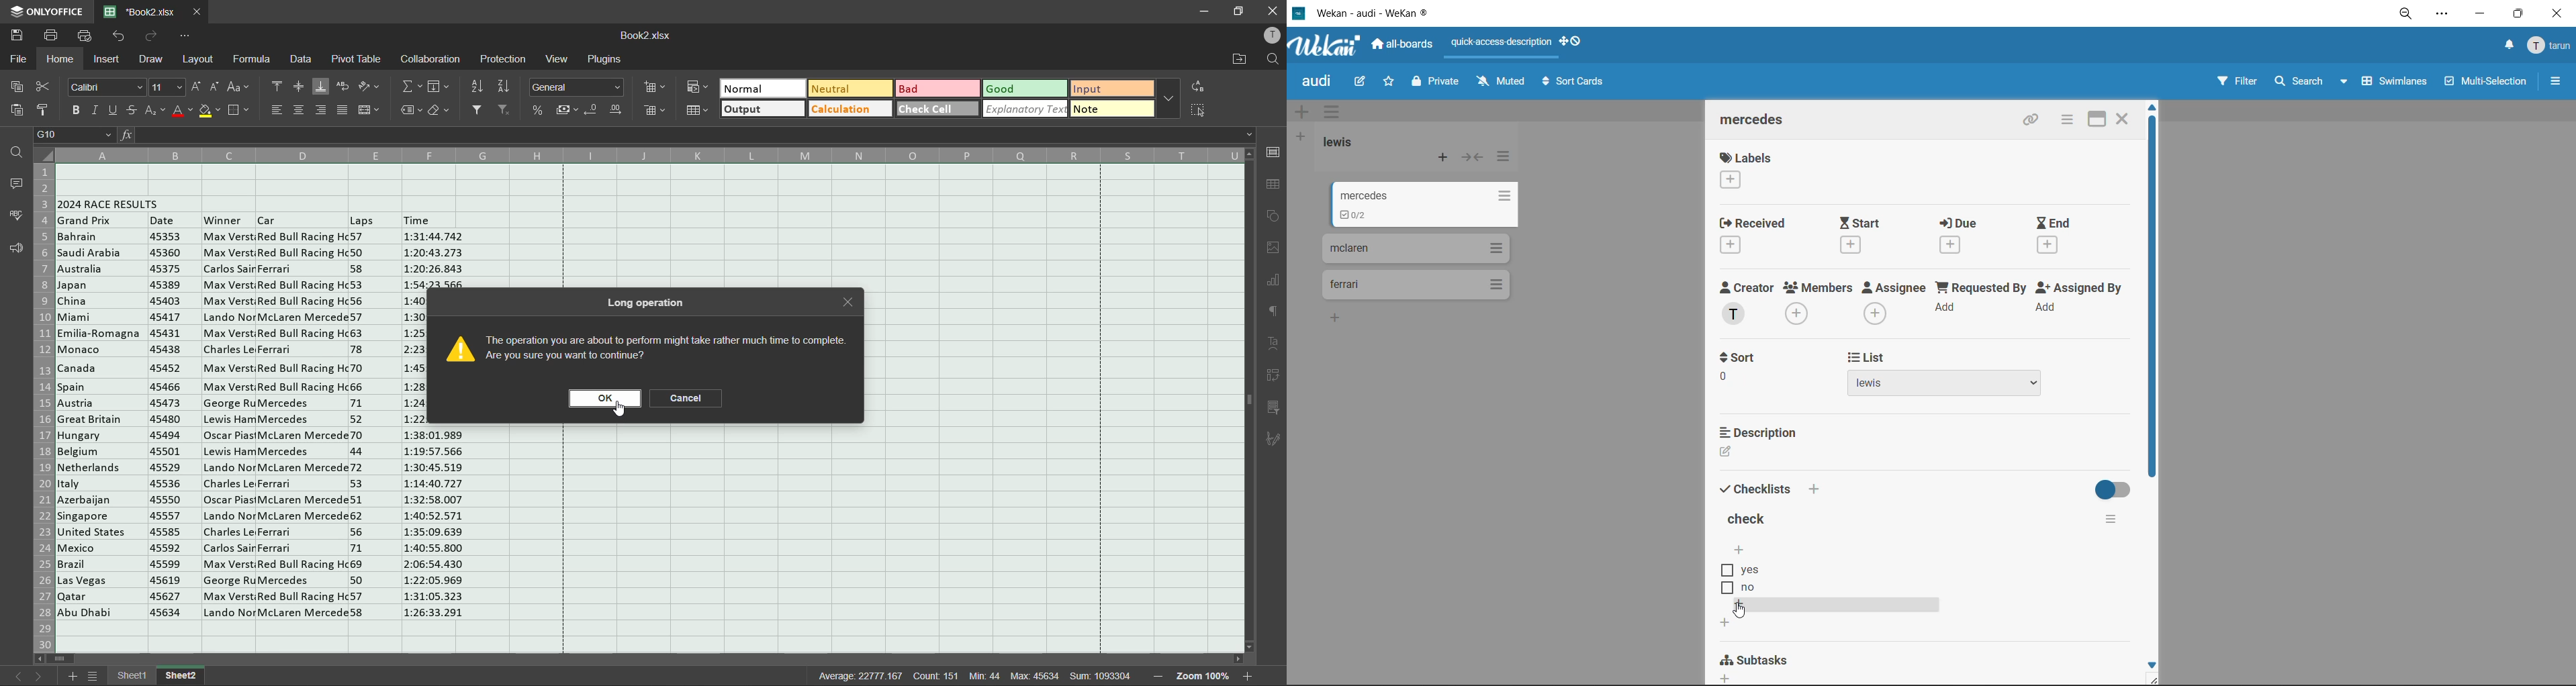  Describe the element at coordinates (52, 38) in the screenshot. I see `save` at that location.